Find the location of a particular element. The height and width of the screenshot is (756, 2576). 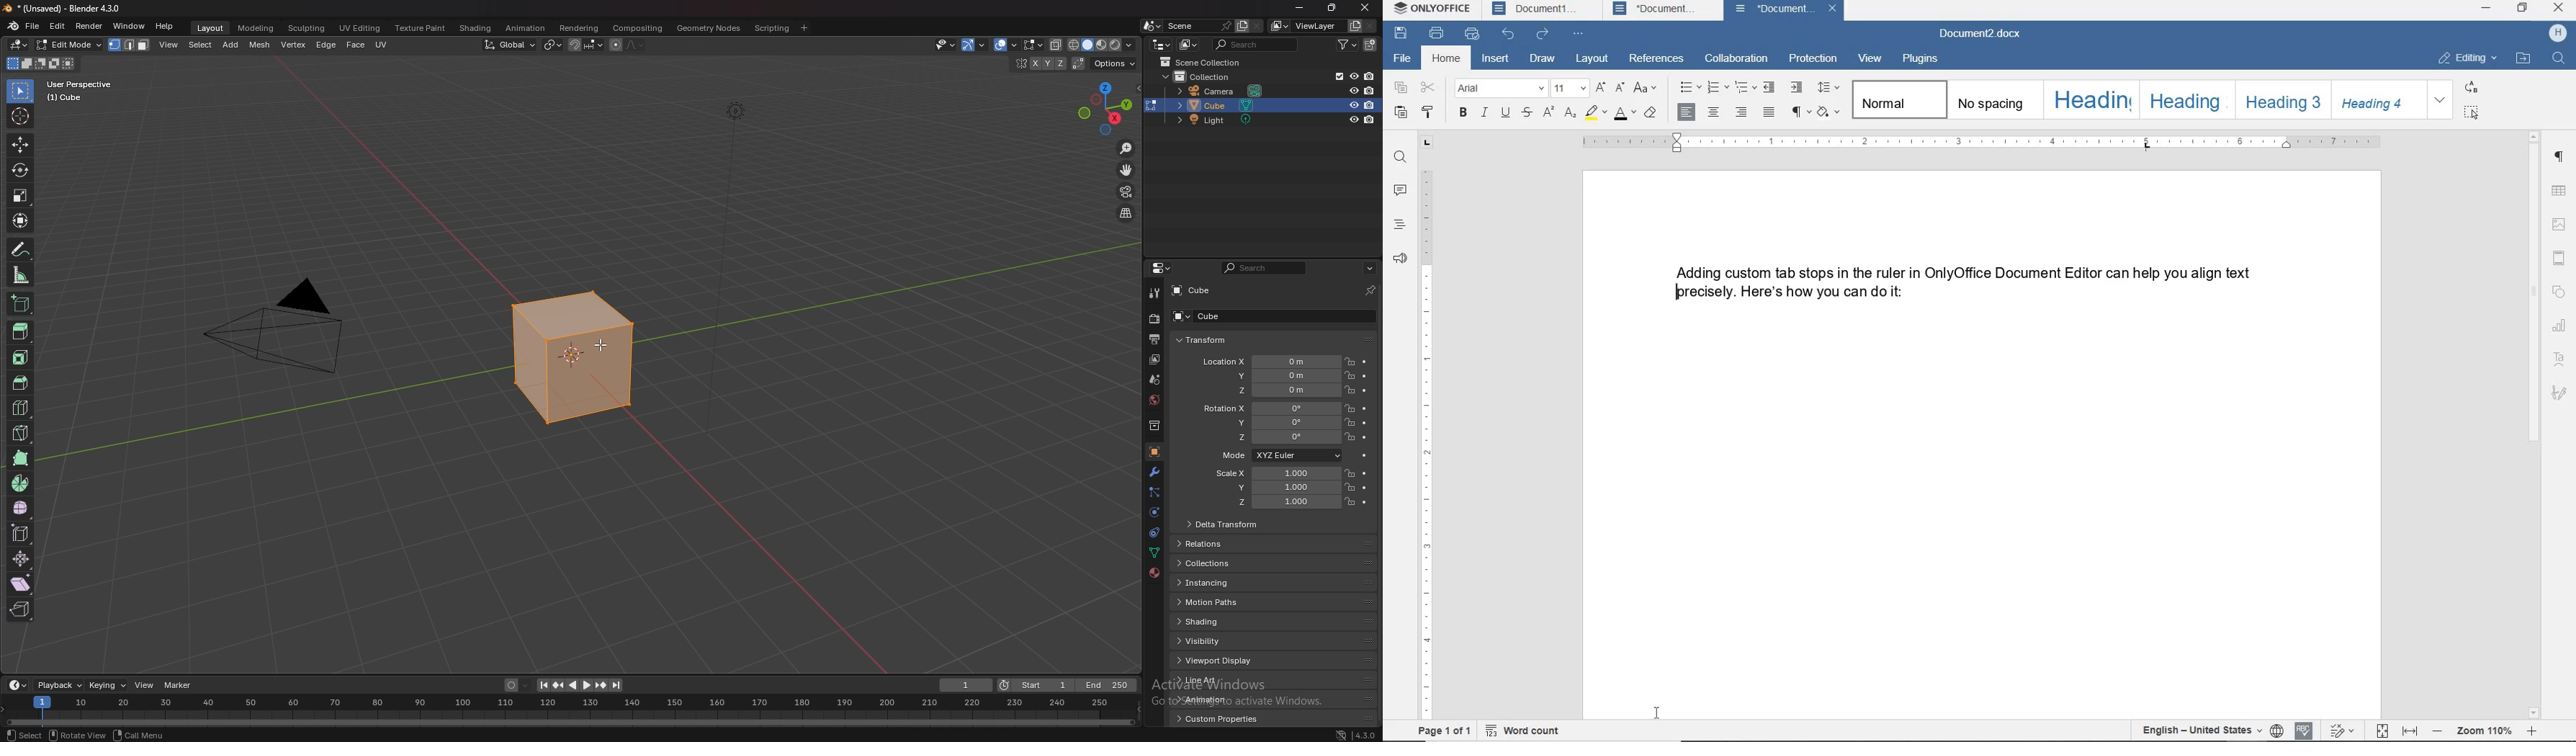

shading is located at coordinates (1228, 621).